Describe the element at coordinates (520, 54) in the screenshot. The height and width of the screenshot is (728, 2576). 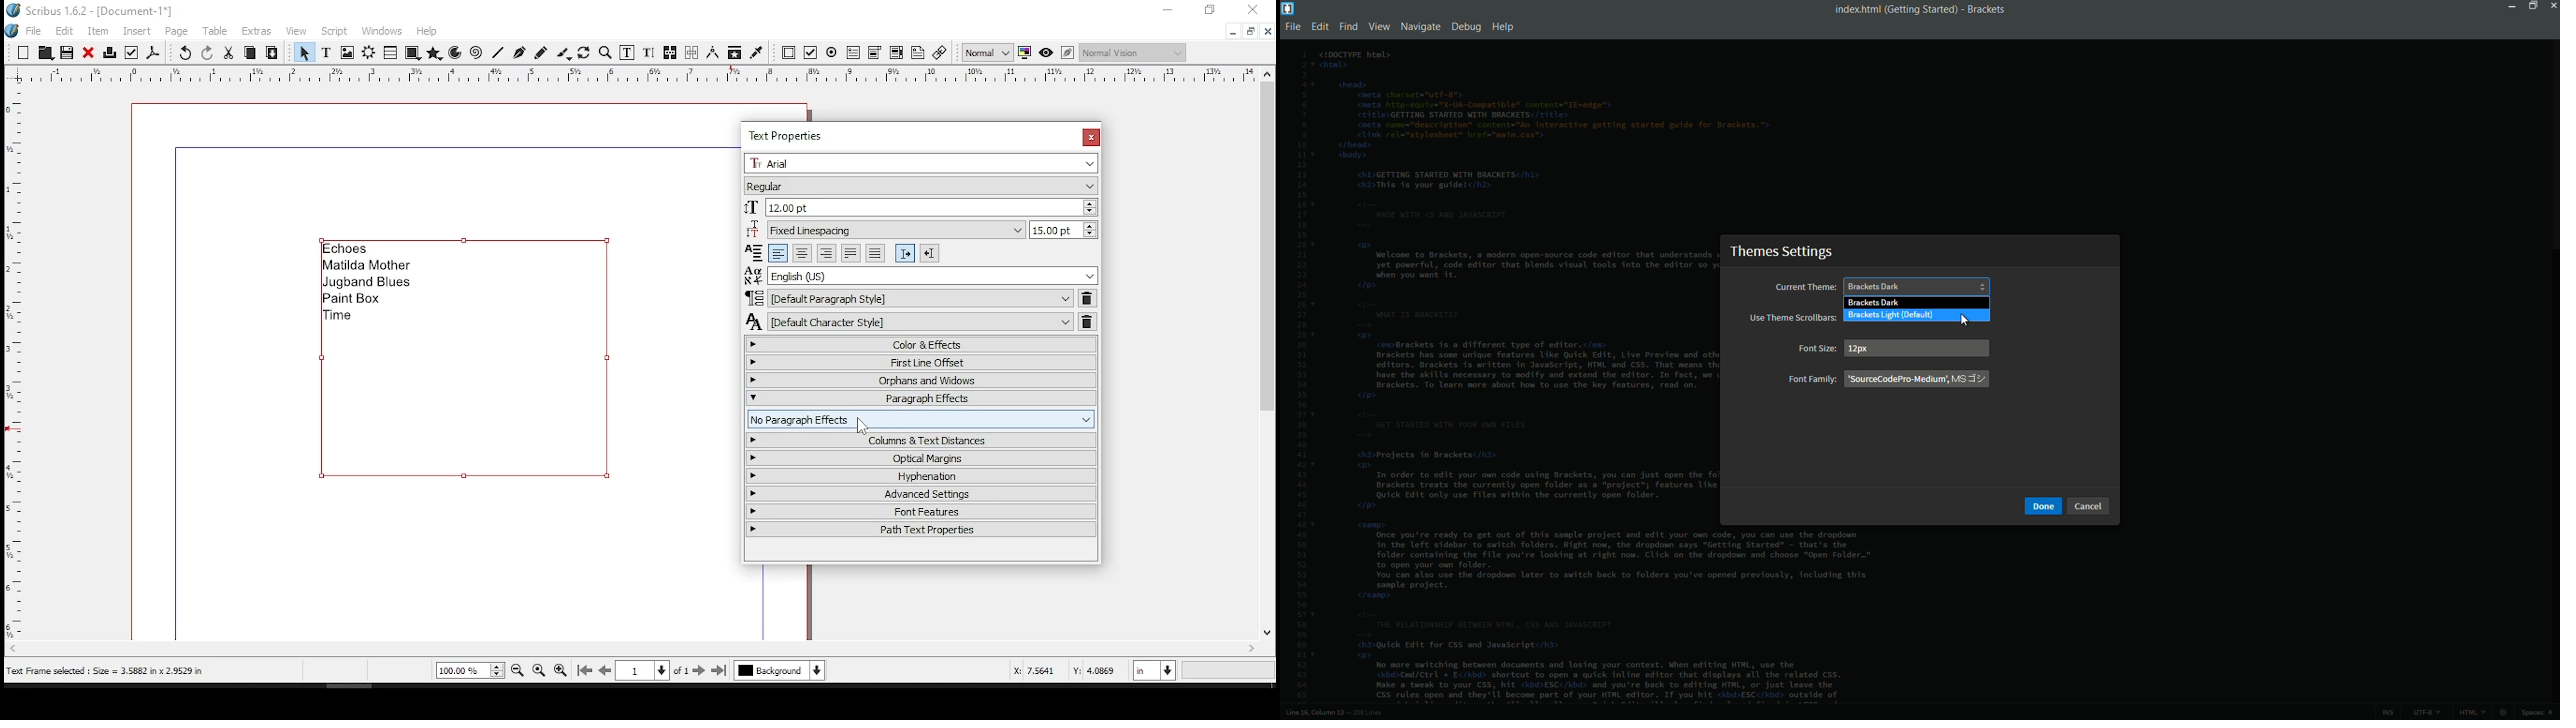
I see `bezeir tool` at that location.